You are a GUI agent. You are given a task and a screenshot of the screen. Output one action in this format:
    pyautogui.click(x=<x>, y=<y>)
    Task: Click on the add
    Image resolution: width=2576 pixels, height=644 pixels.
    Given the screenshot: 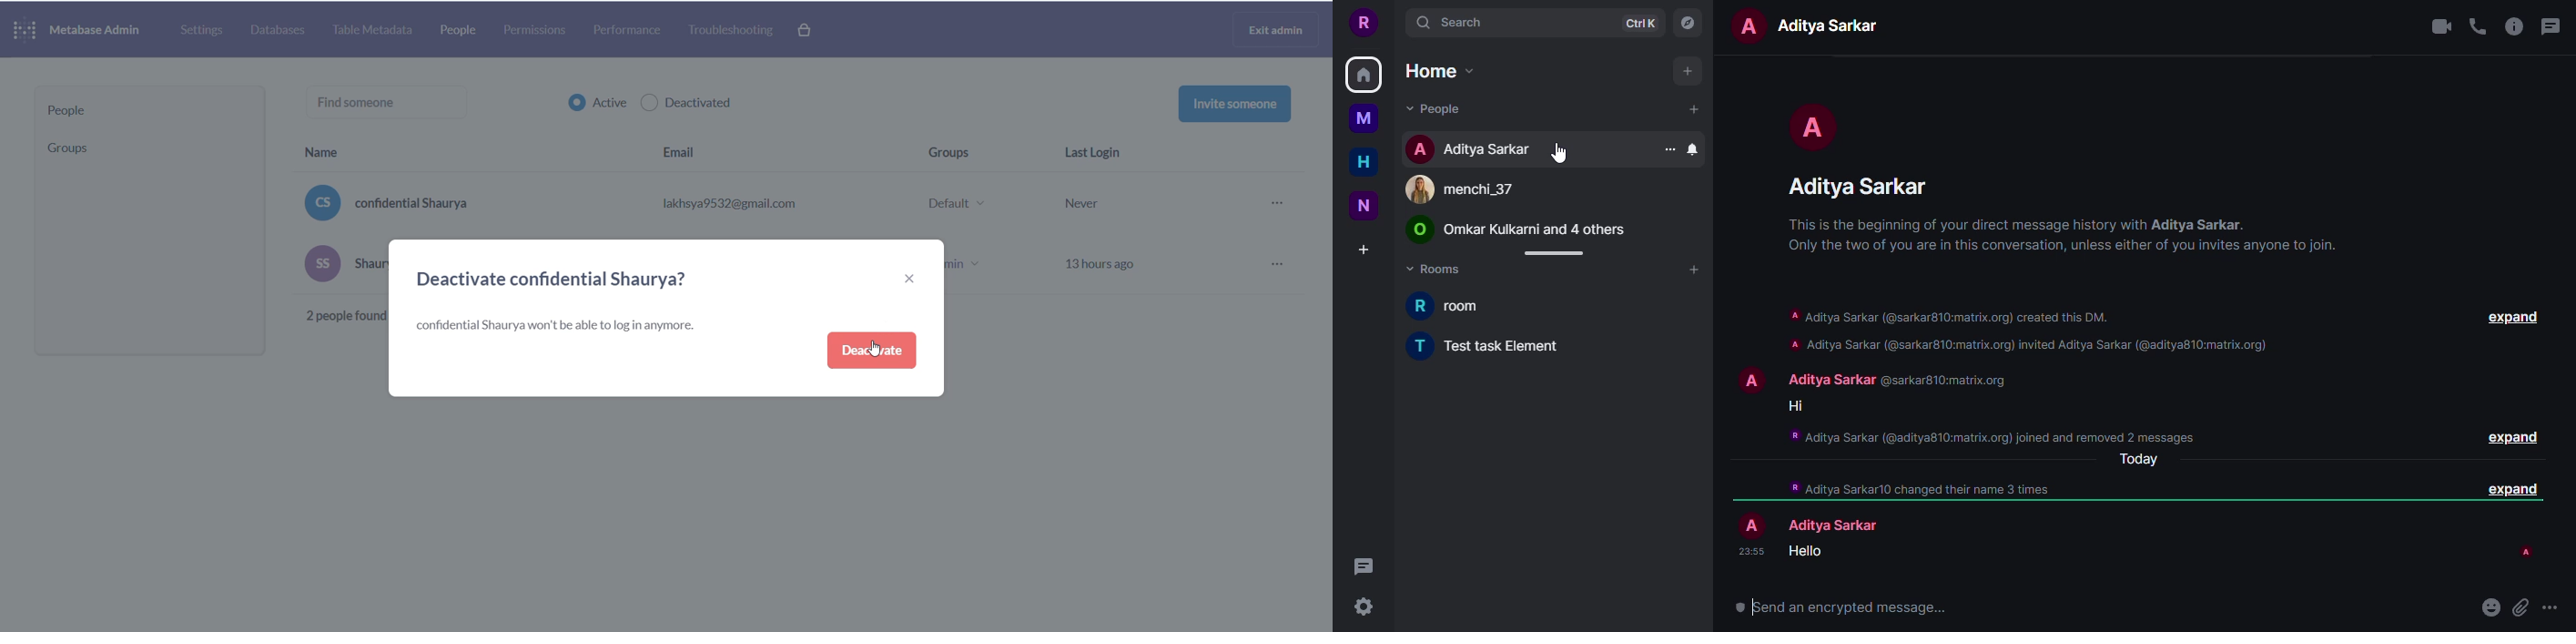 What is the action you would take?
    pyautogui.click(x=1686, y=71)
    